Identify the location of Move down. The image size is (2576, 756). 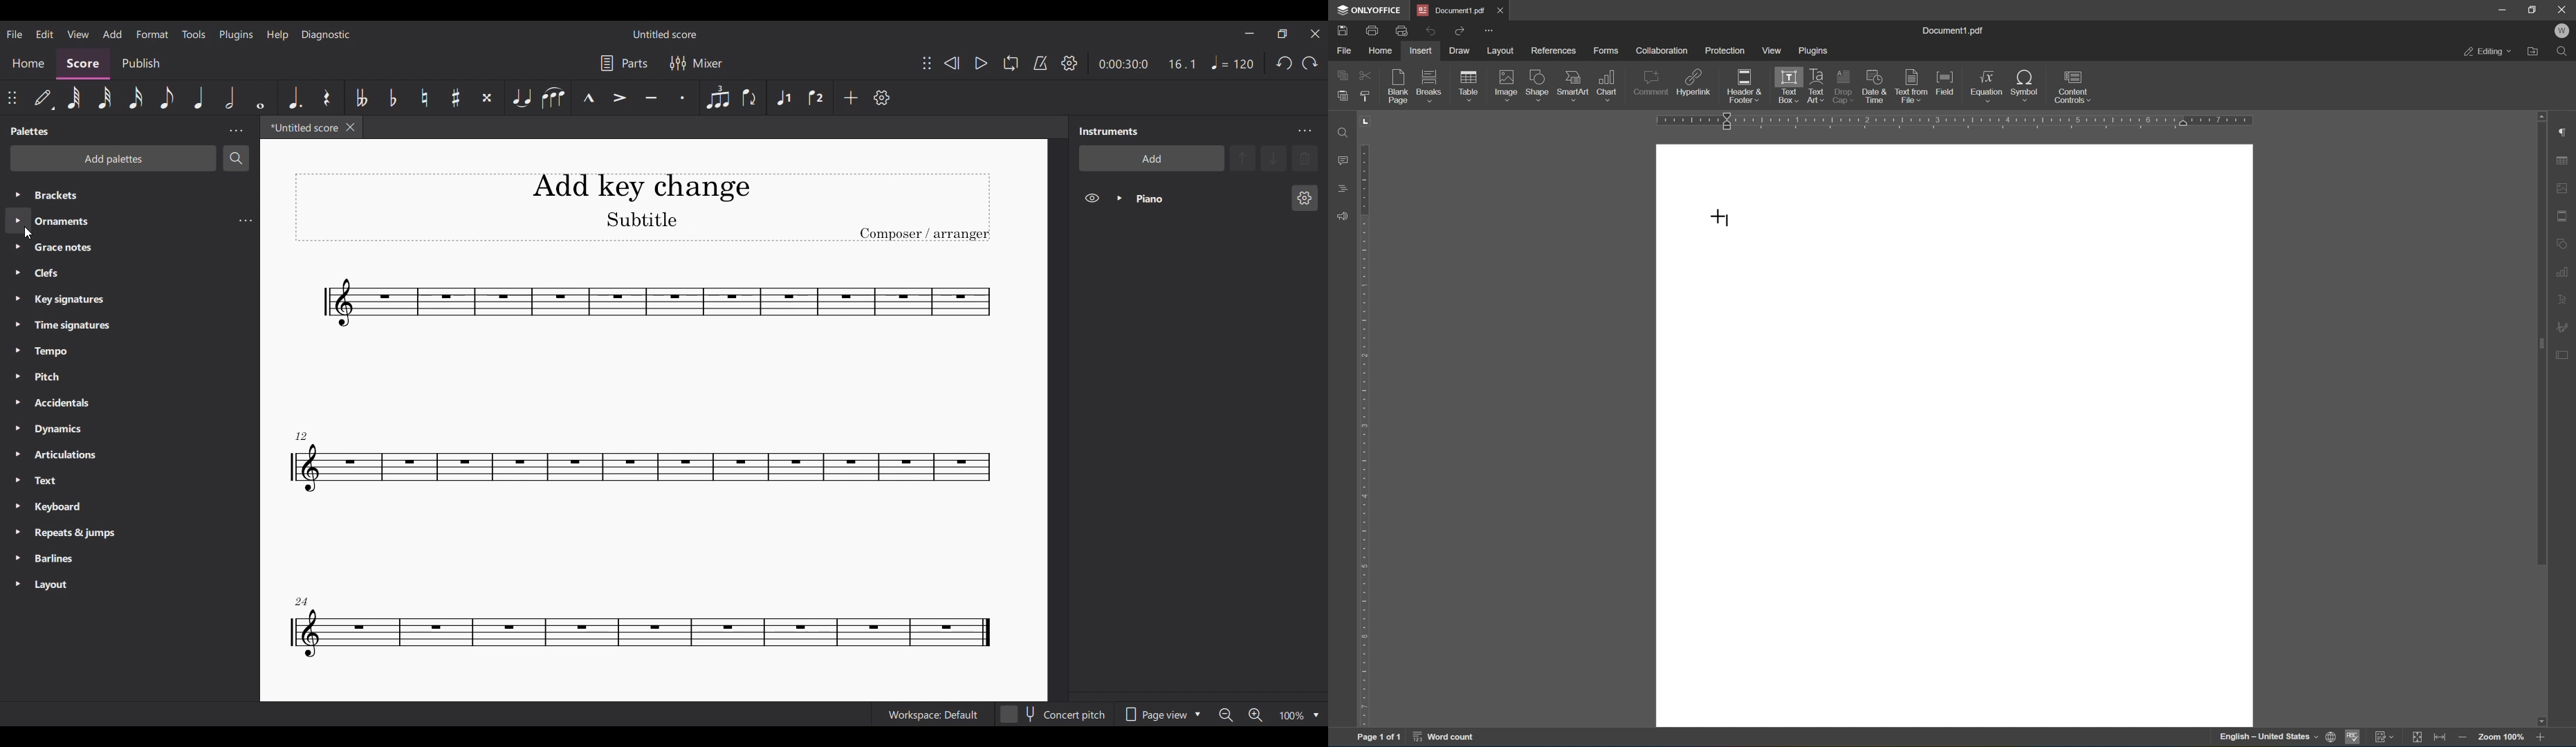
(1273, 158).